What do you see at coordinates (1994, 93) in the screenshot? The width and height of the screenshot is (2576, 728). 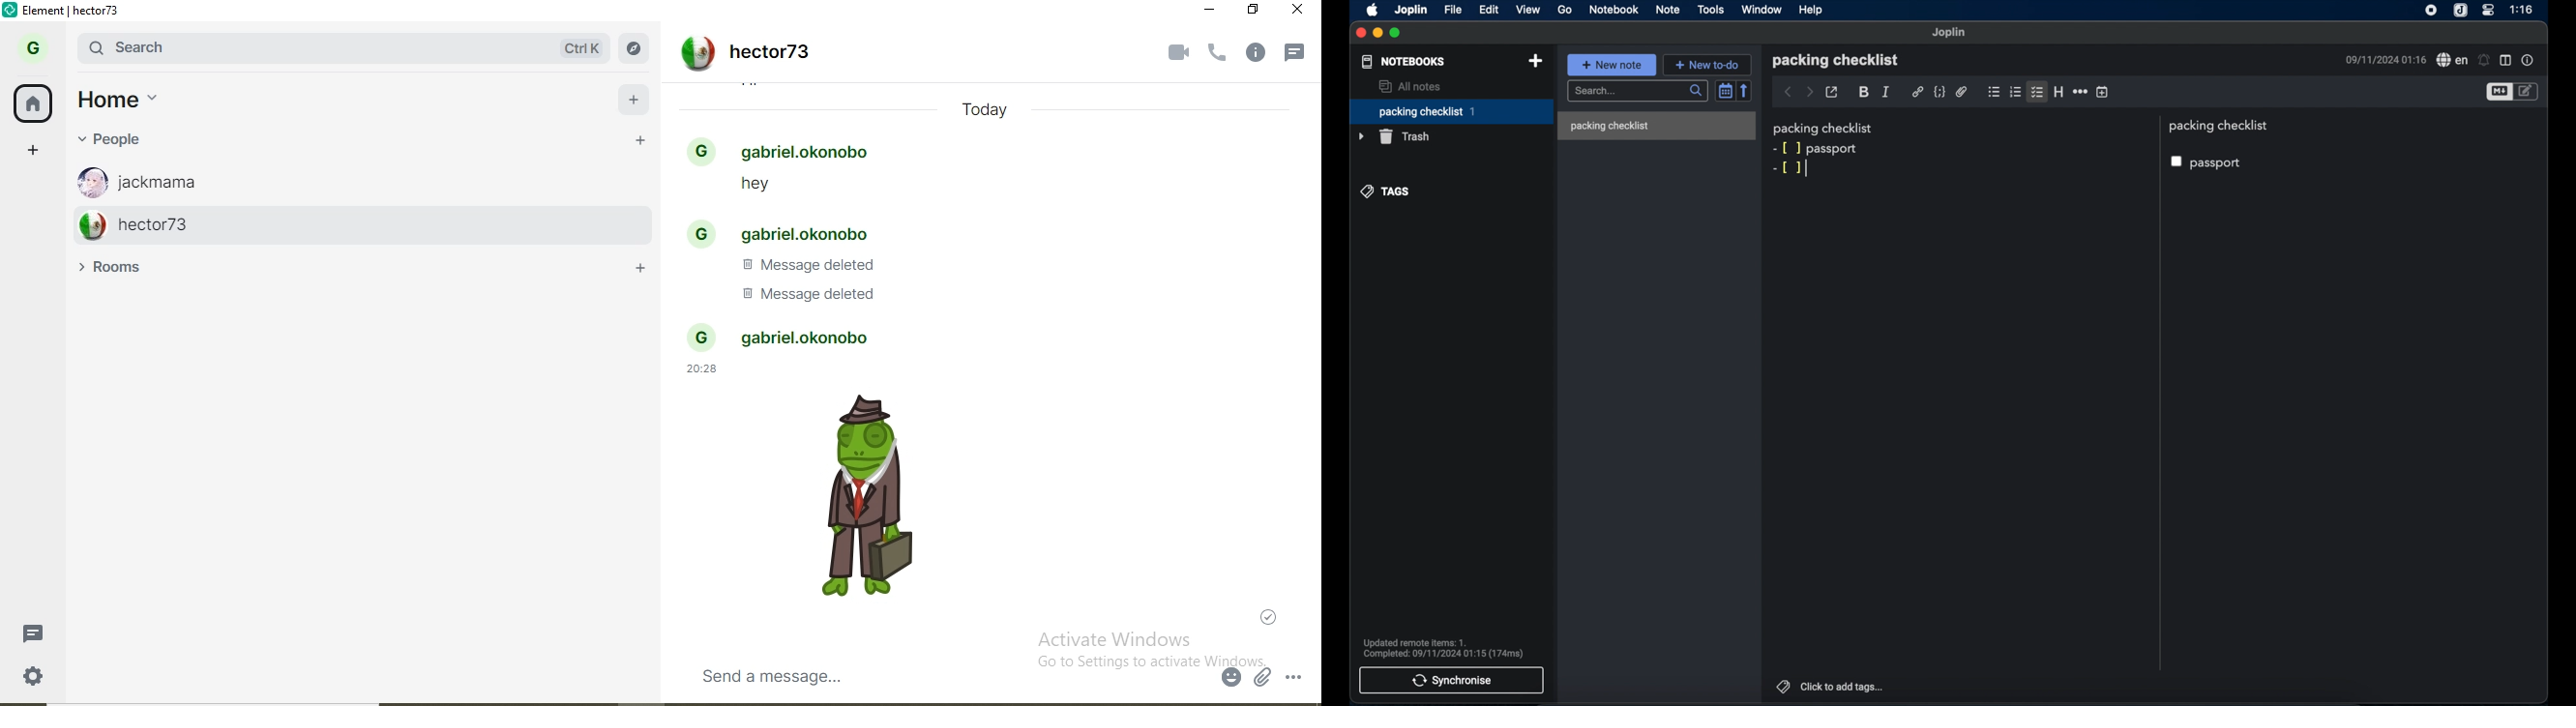 I see `bulleted checklist` at bounding box center [1994, 93].